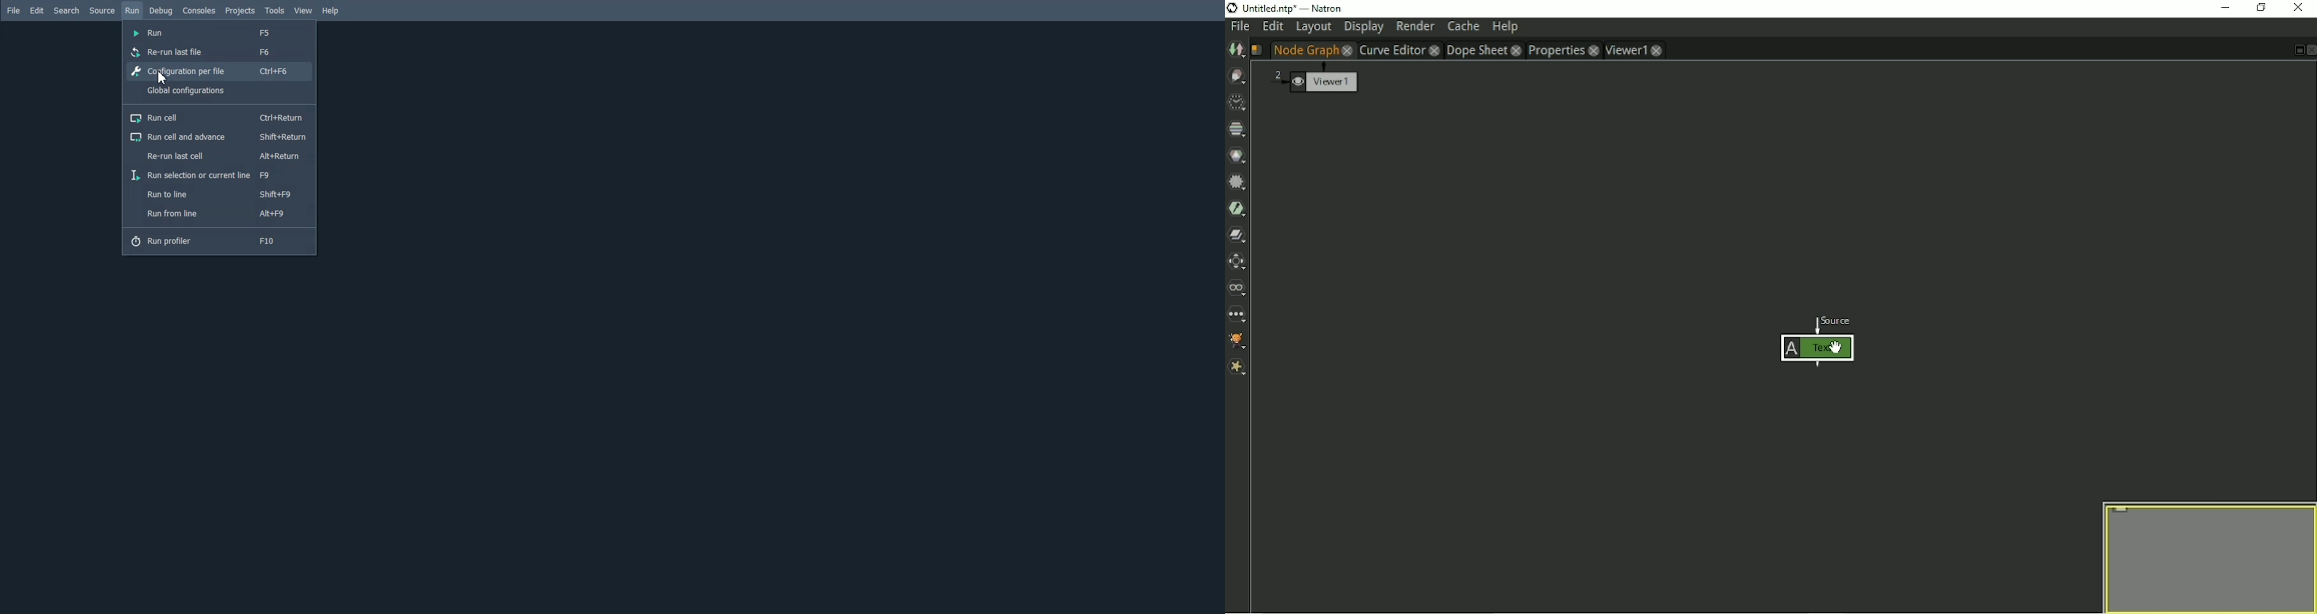 The image size is (2324, 616). What do you see at coordinates (304, 11) in the screenshot?
I see `View` at bounding box center [304, 11].